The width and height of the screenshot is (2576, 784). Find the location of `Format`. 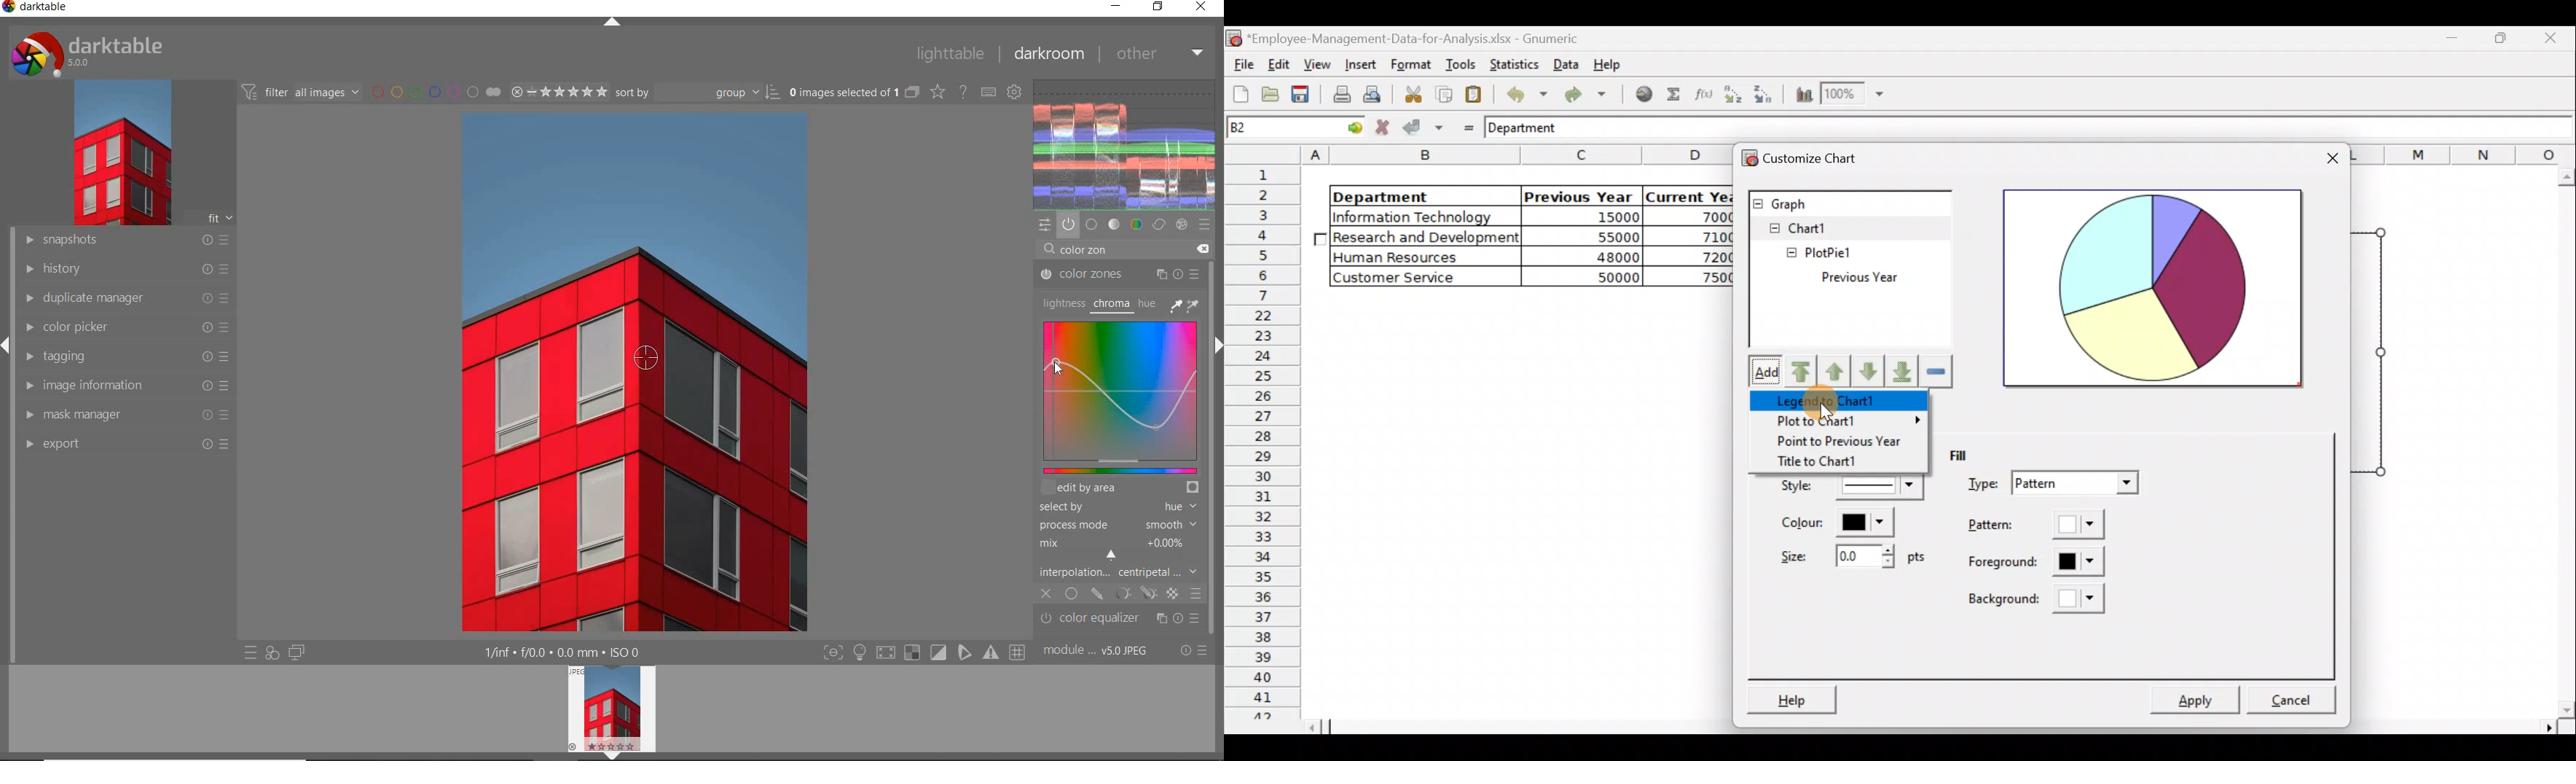

Format is located at coordinates (1408, 65).